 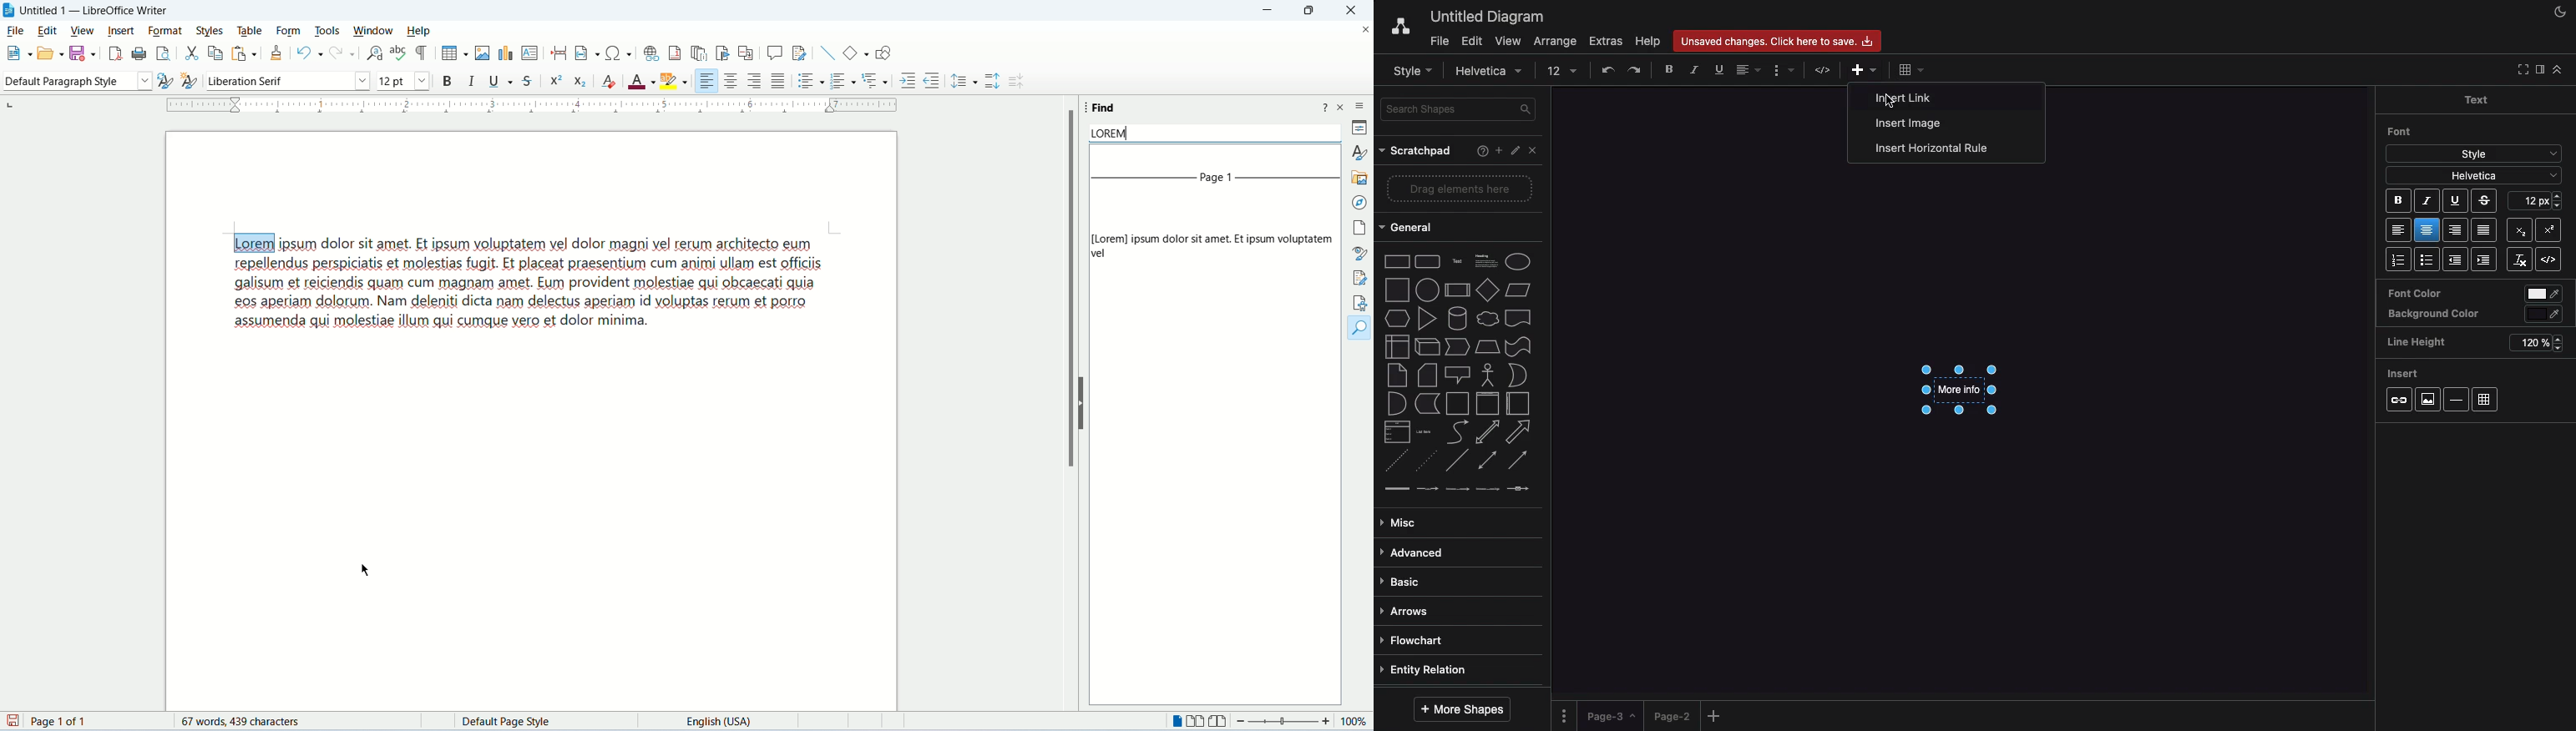 I want to click on help, so click(x=1326, y=108).